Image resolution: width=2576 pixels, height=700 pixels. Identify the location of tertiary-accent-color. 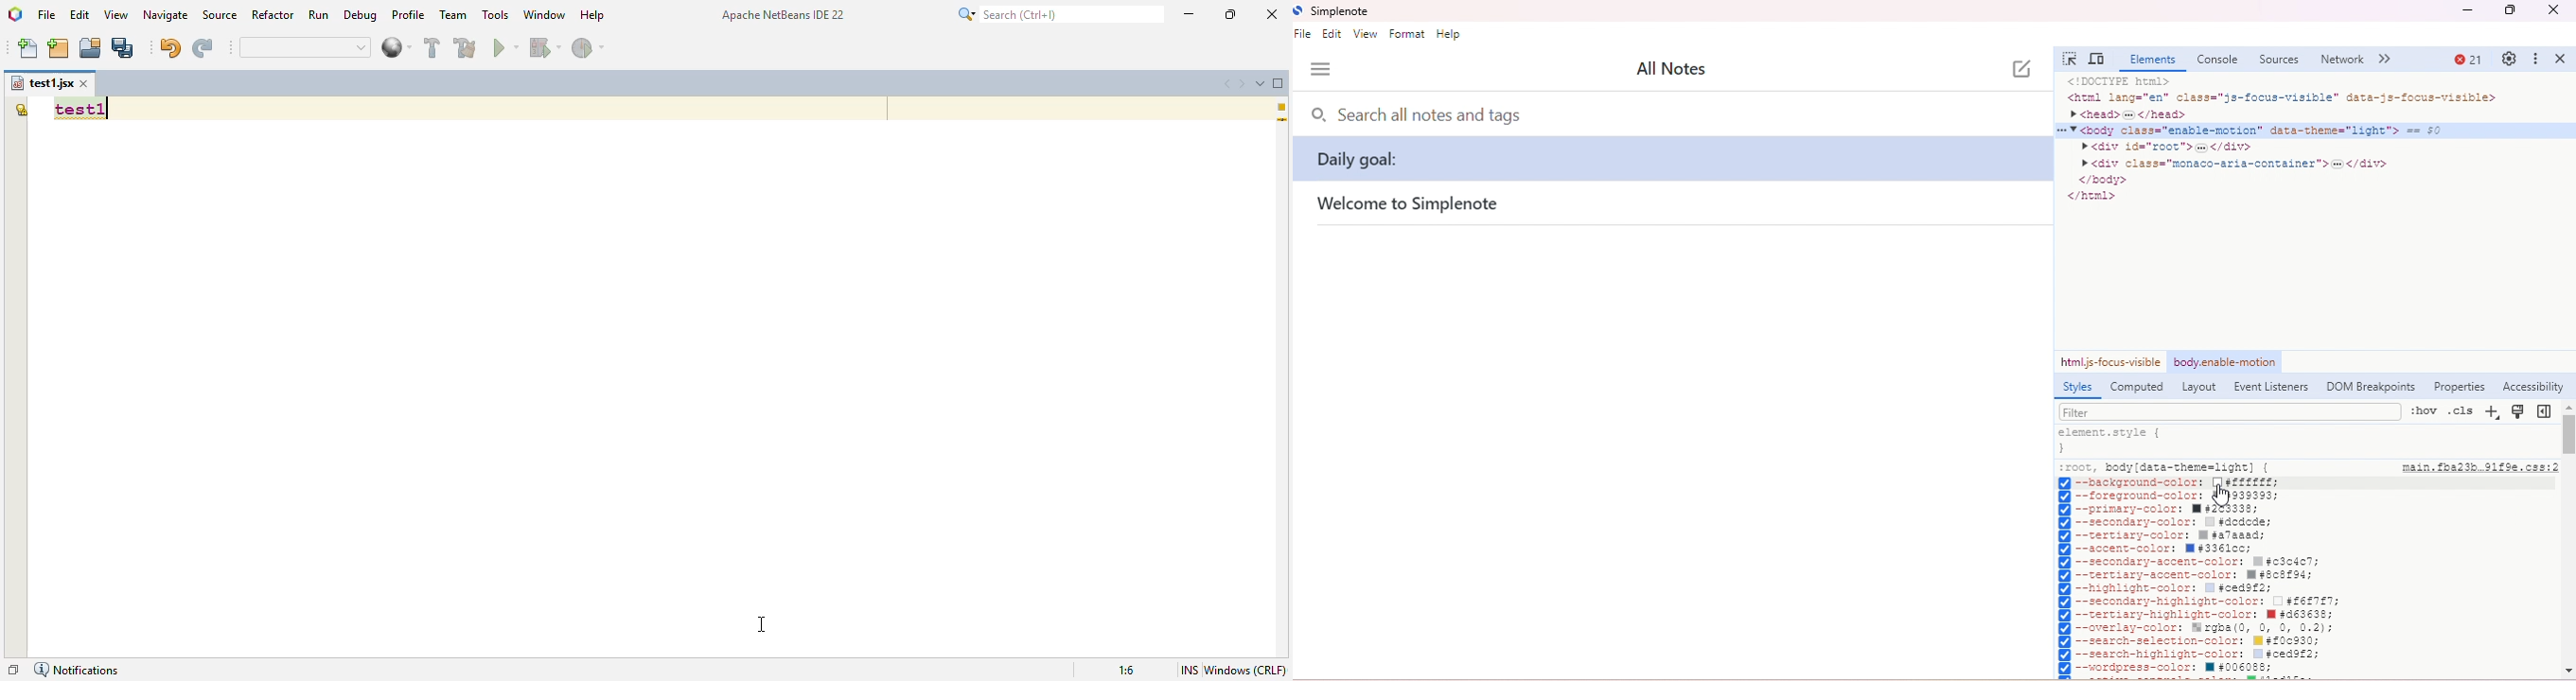
(2189, 575).